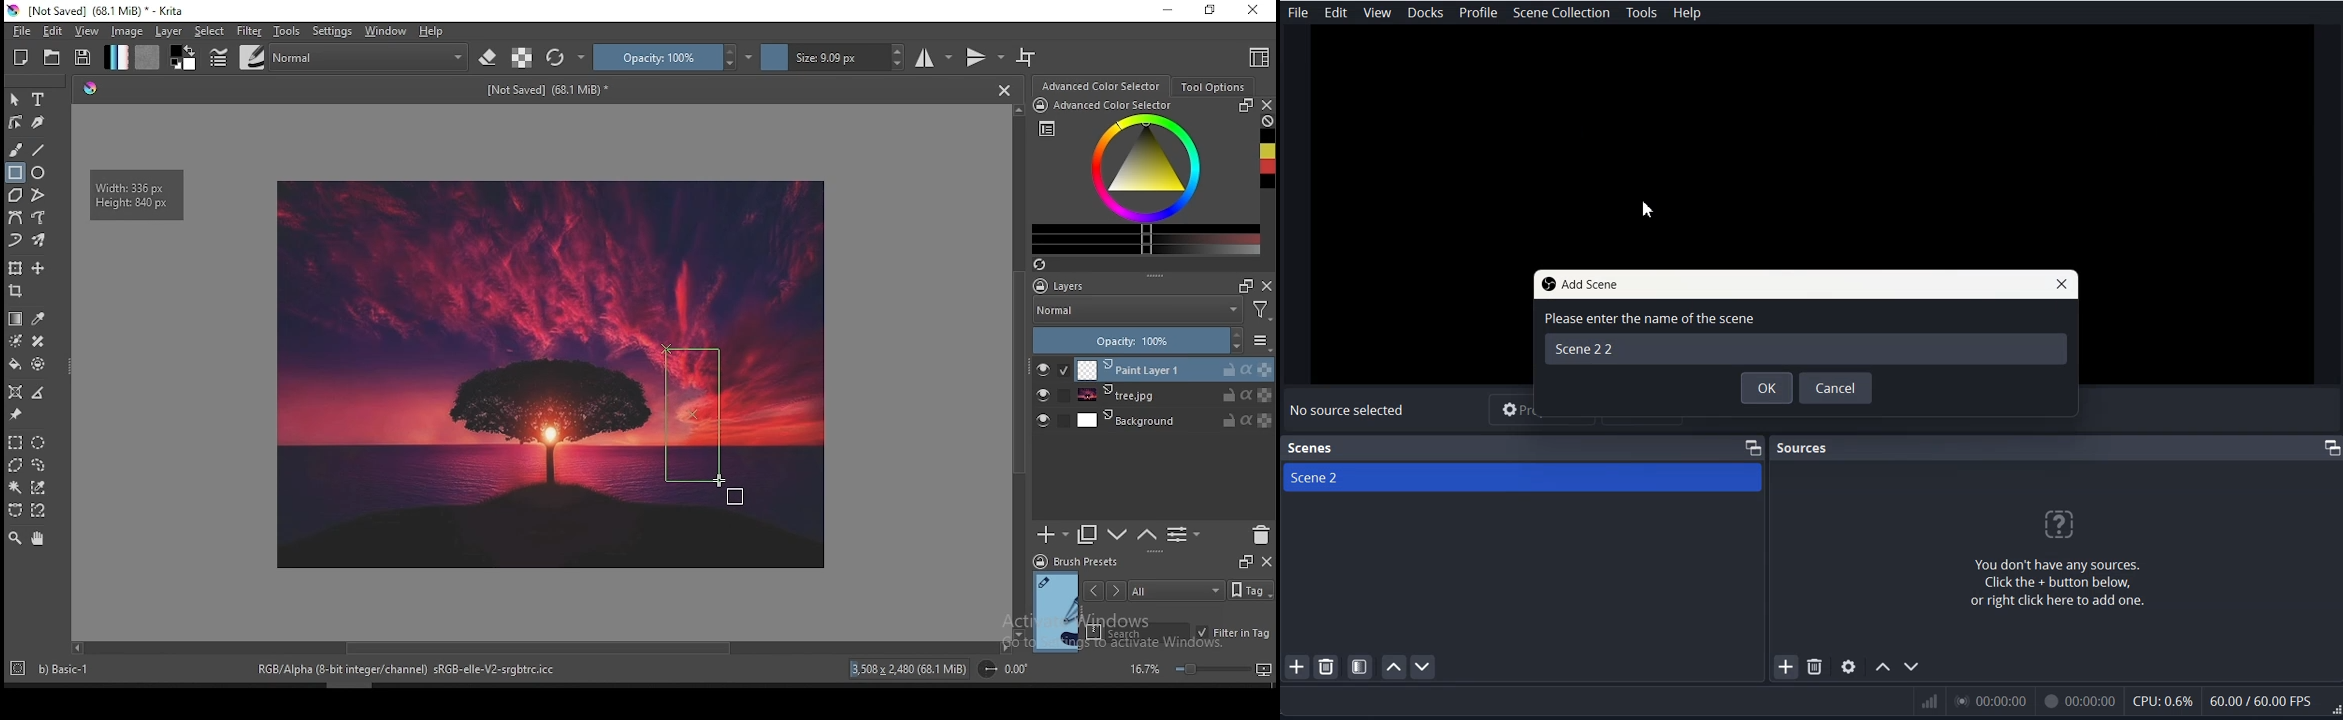  I want to click on Add Scene, so click(1295, 667).